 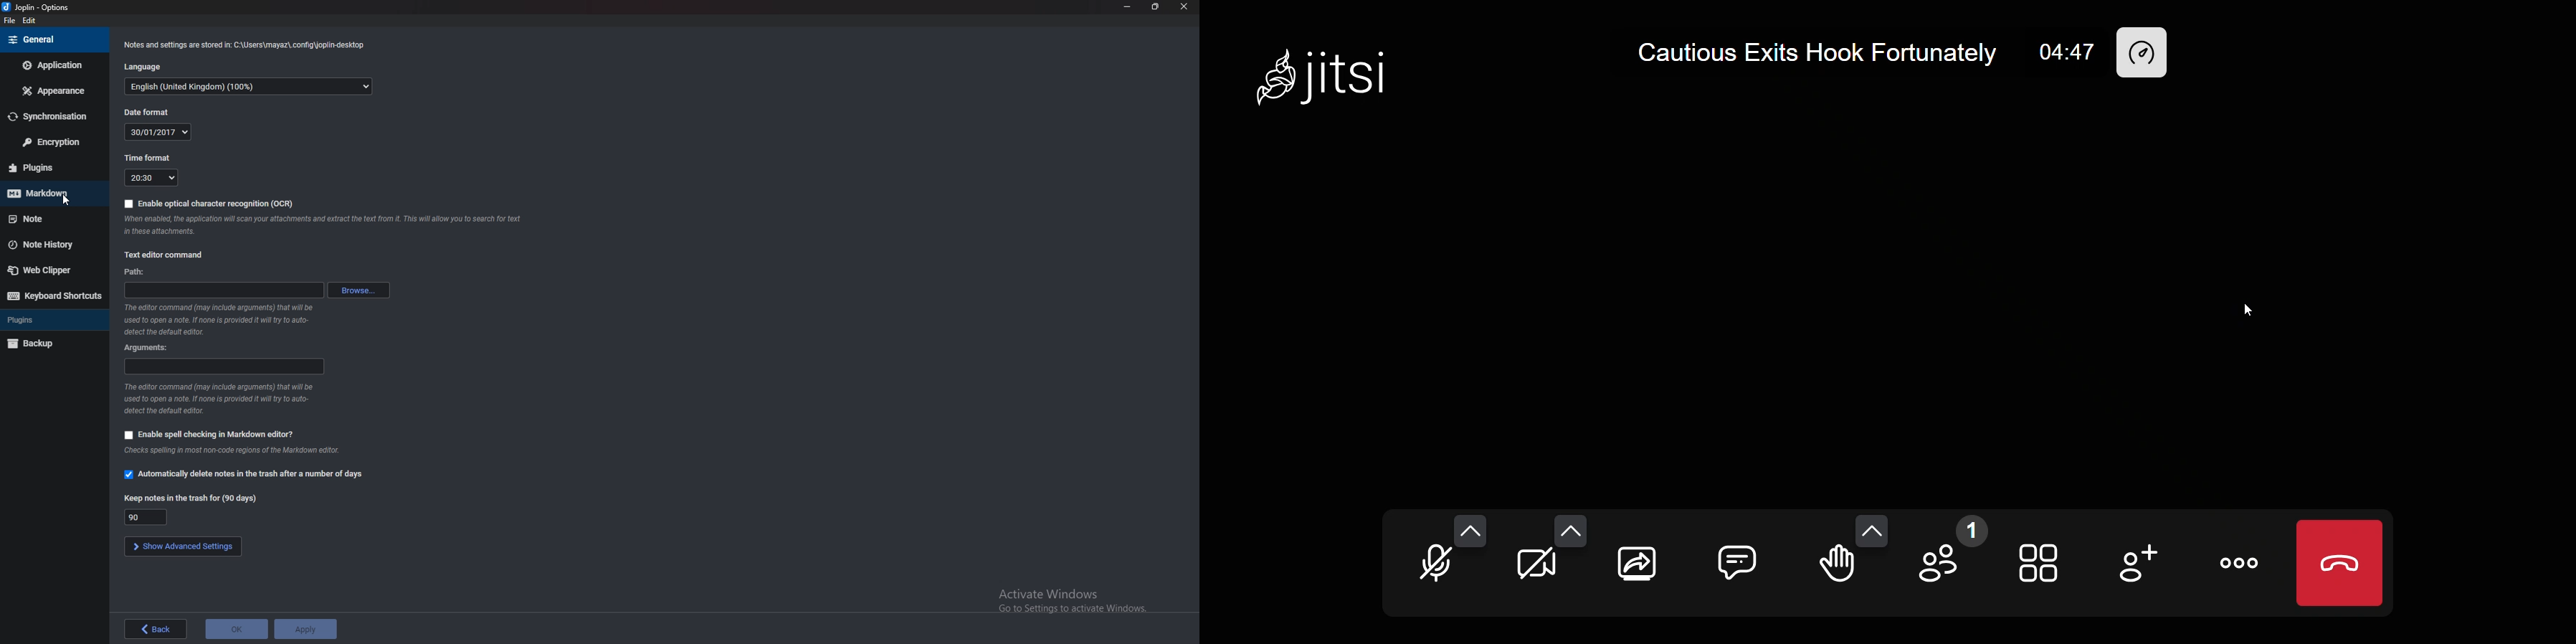 I want to click on keyboard shortcuts, so click(x=54, y=296).